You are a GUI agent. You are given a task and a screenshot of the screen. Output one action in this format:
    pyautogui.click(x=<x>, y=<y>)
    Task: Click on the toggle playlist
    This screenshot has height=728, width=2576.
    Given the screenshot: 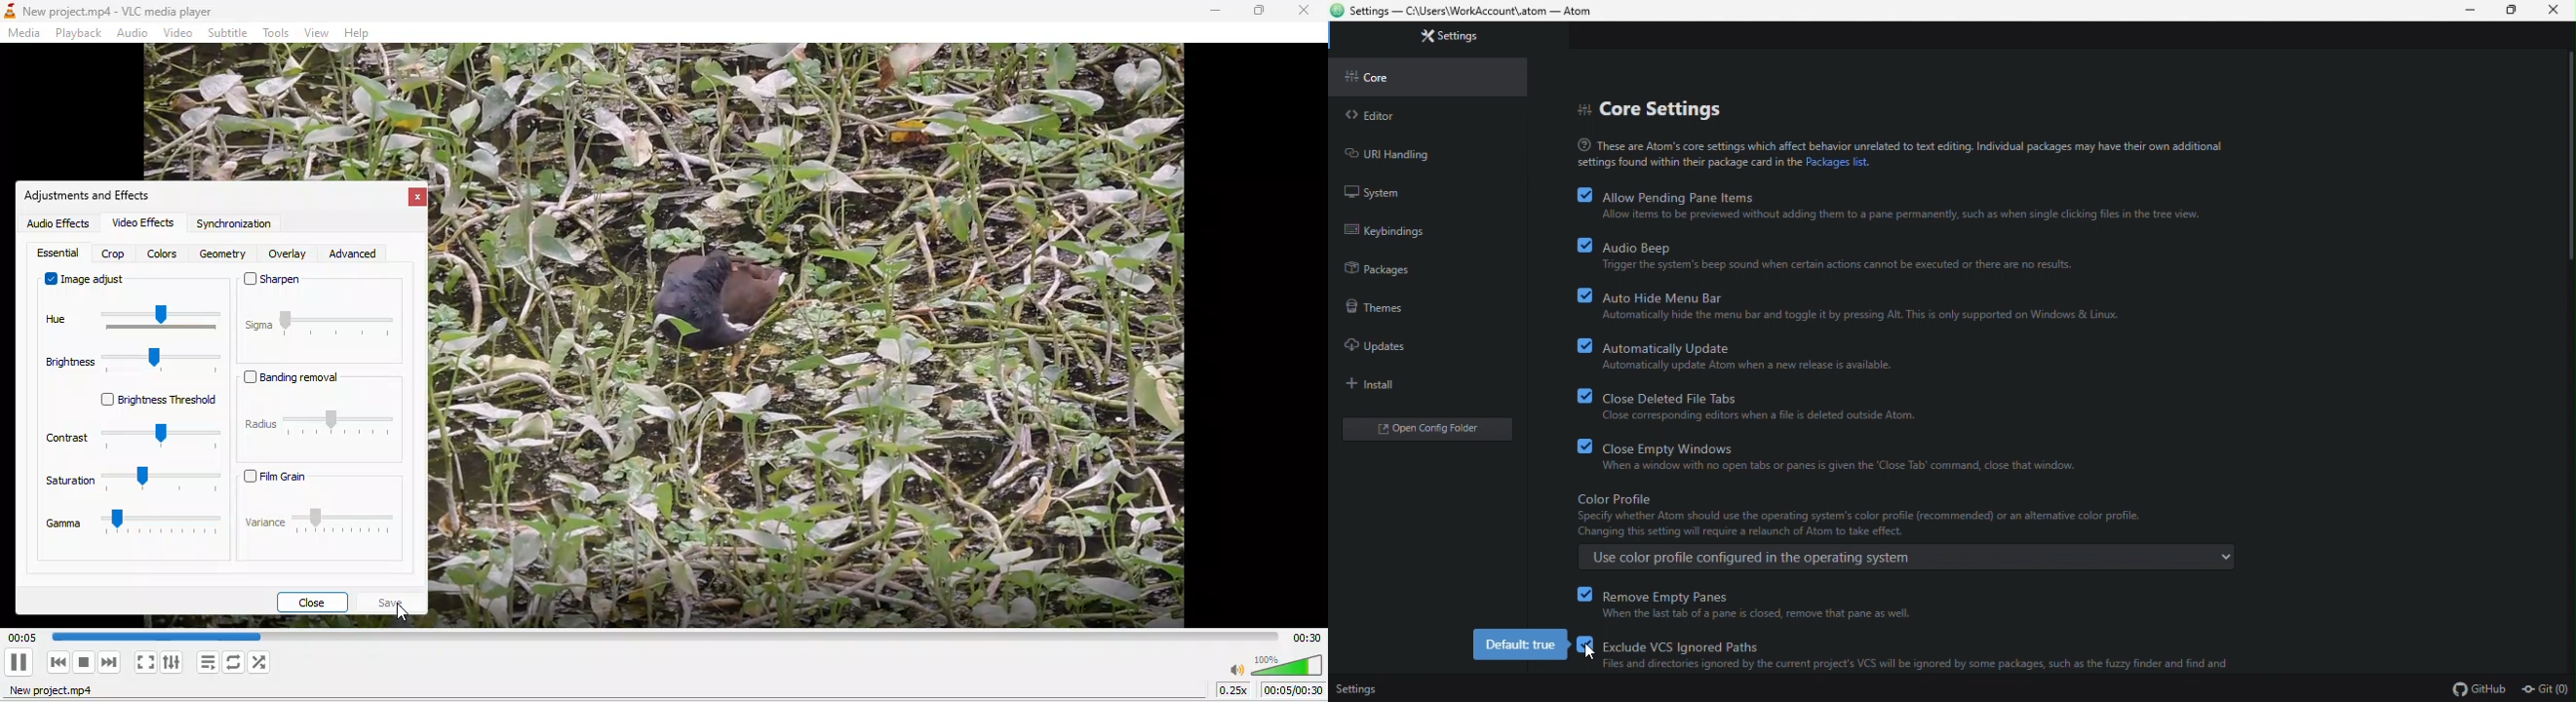 What is the action you would take?
    pyautogui.click(x=205, y=665)
    